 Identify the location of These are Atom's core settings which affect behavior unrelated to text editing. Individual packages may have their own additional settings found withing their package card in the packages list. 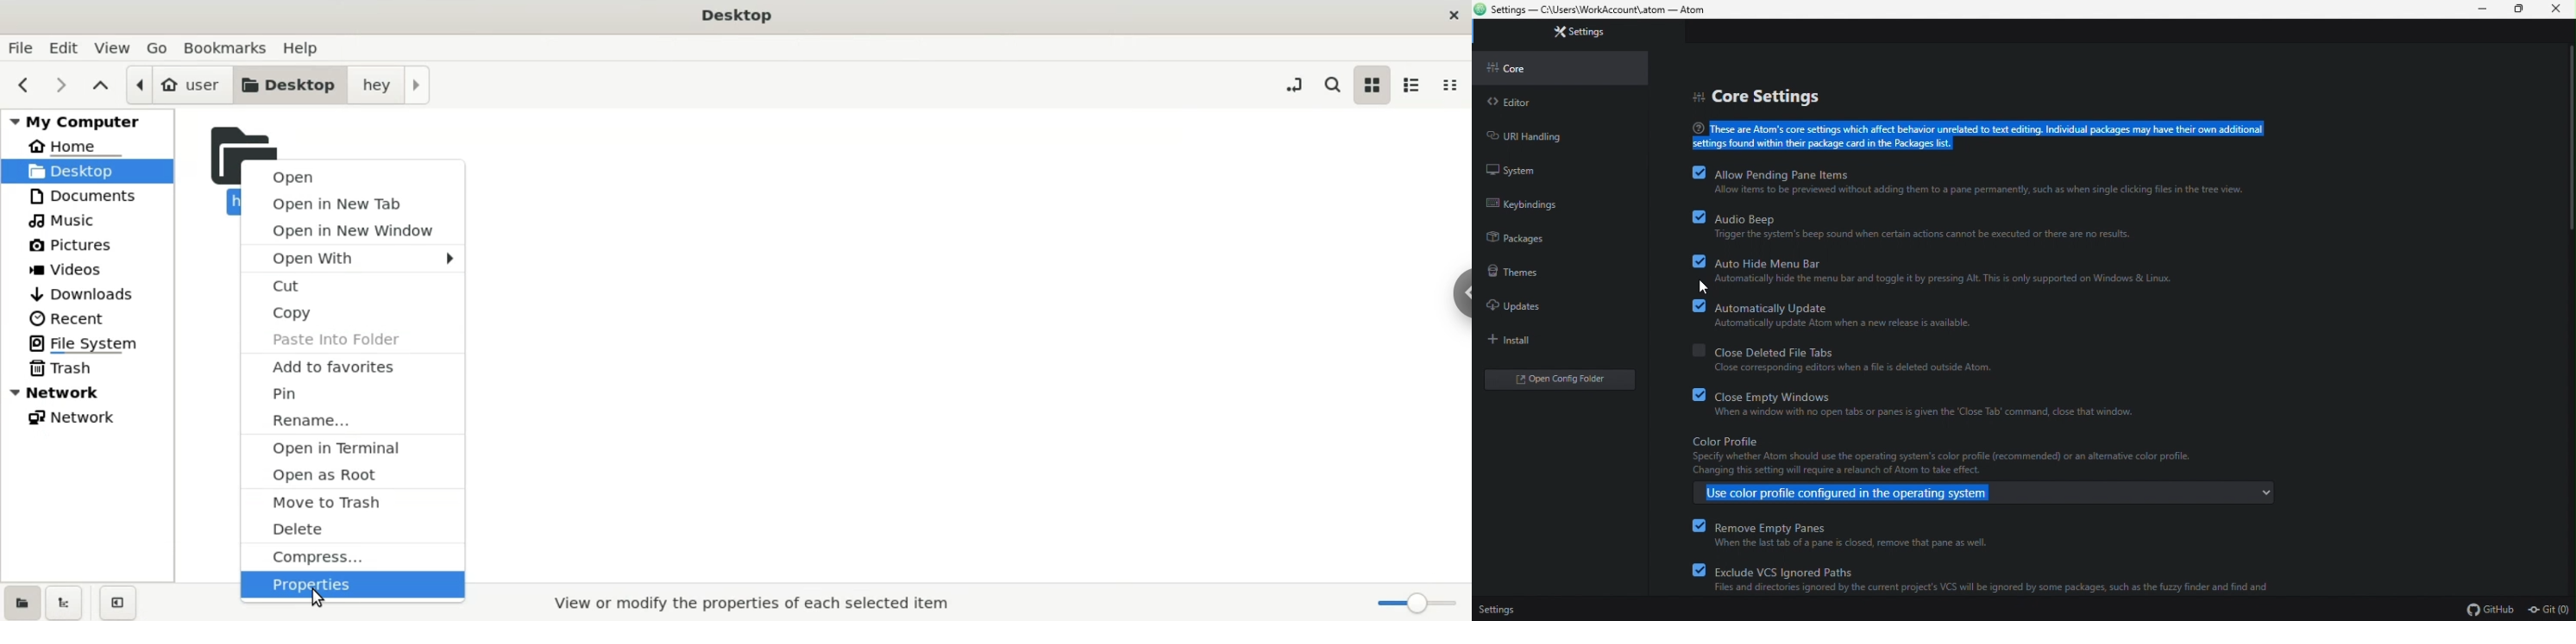
(2008, 136).